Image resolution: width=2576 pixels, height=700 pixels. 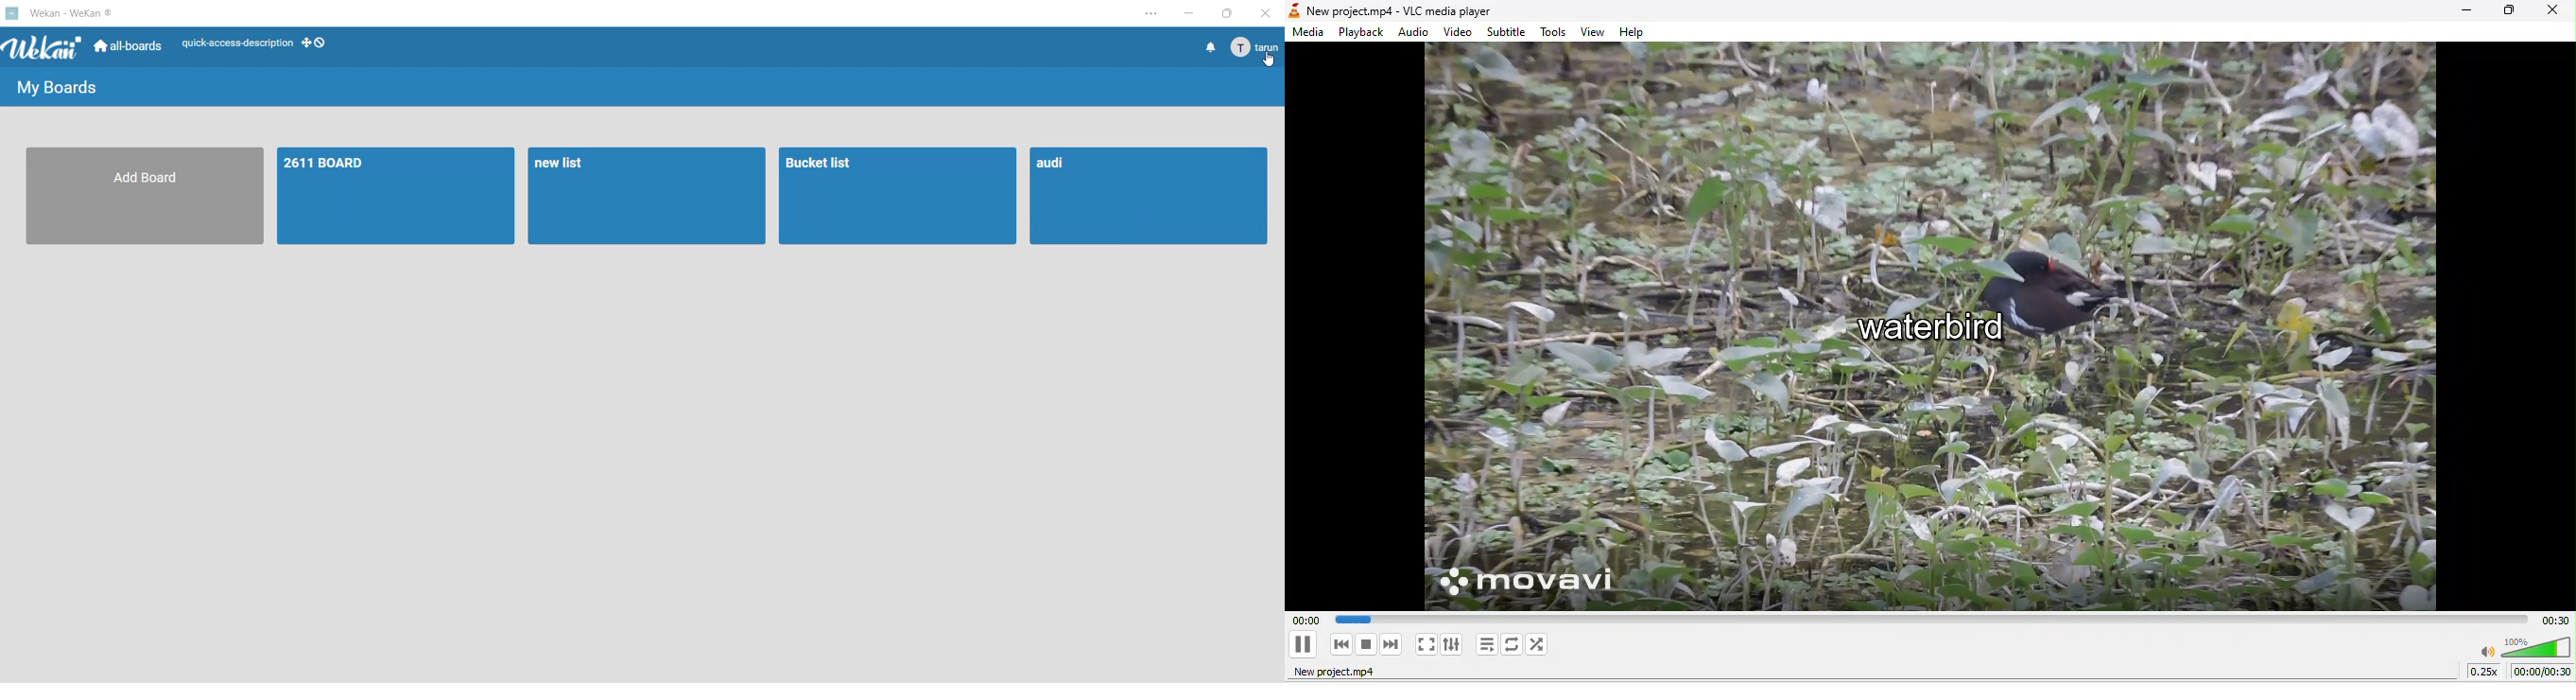 What do you see at coordinates (646, 195) in the screenshot?
I see `board 2-new list` at bounding box center [646, 195].